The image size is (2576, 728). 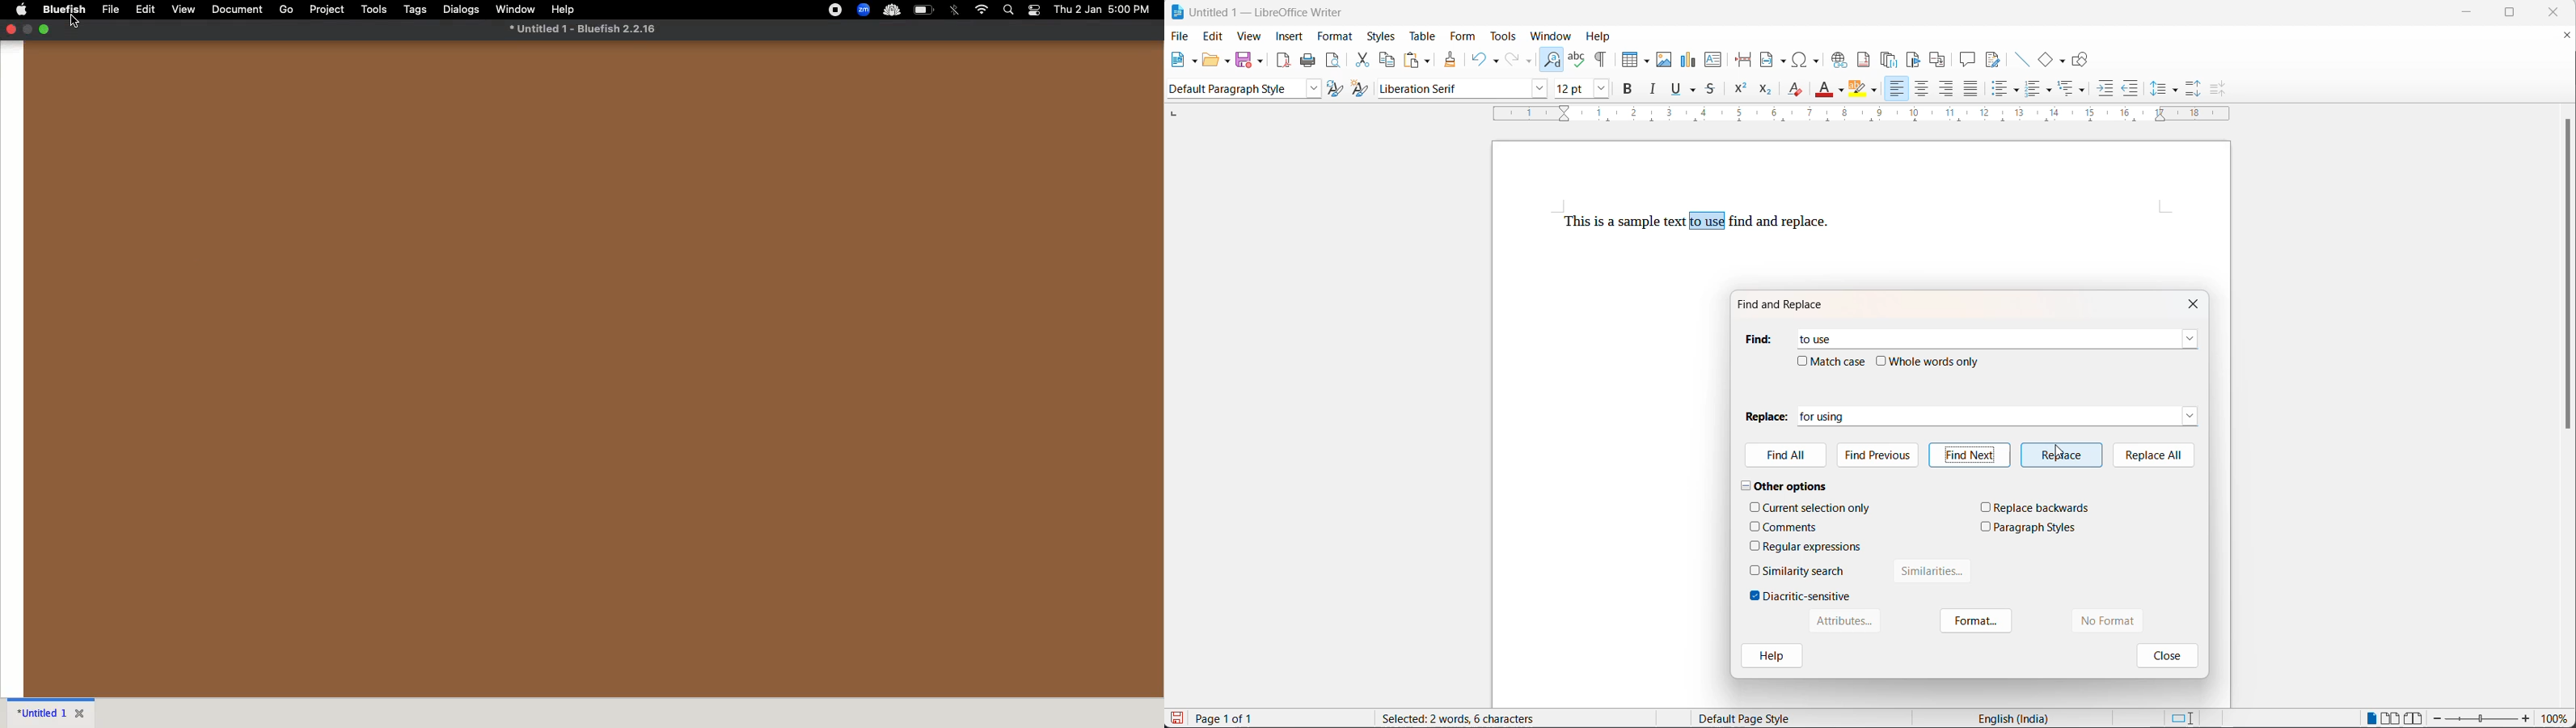 I want to click on for using, so click(x=1985, y=416).